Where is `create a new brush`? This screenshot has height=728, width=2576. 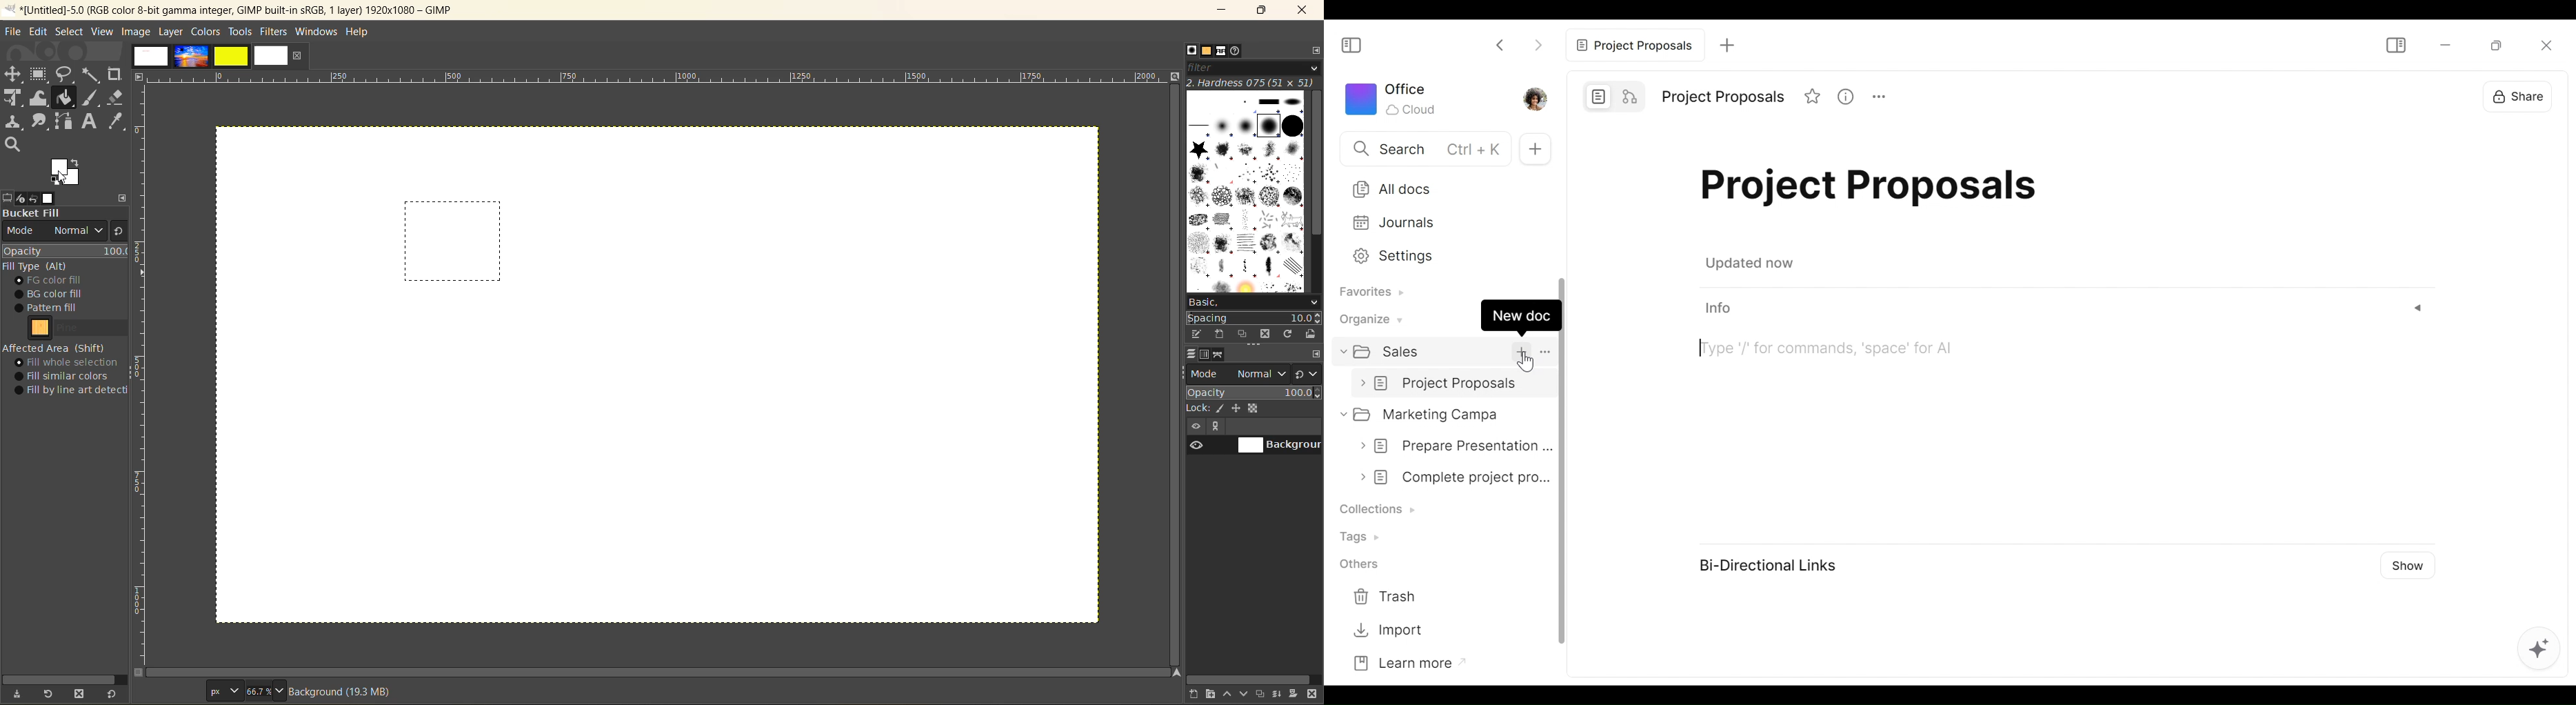 create a new brush is located at coordinates (1221, 333).